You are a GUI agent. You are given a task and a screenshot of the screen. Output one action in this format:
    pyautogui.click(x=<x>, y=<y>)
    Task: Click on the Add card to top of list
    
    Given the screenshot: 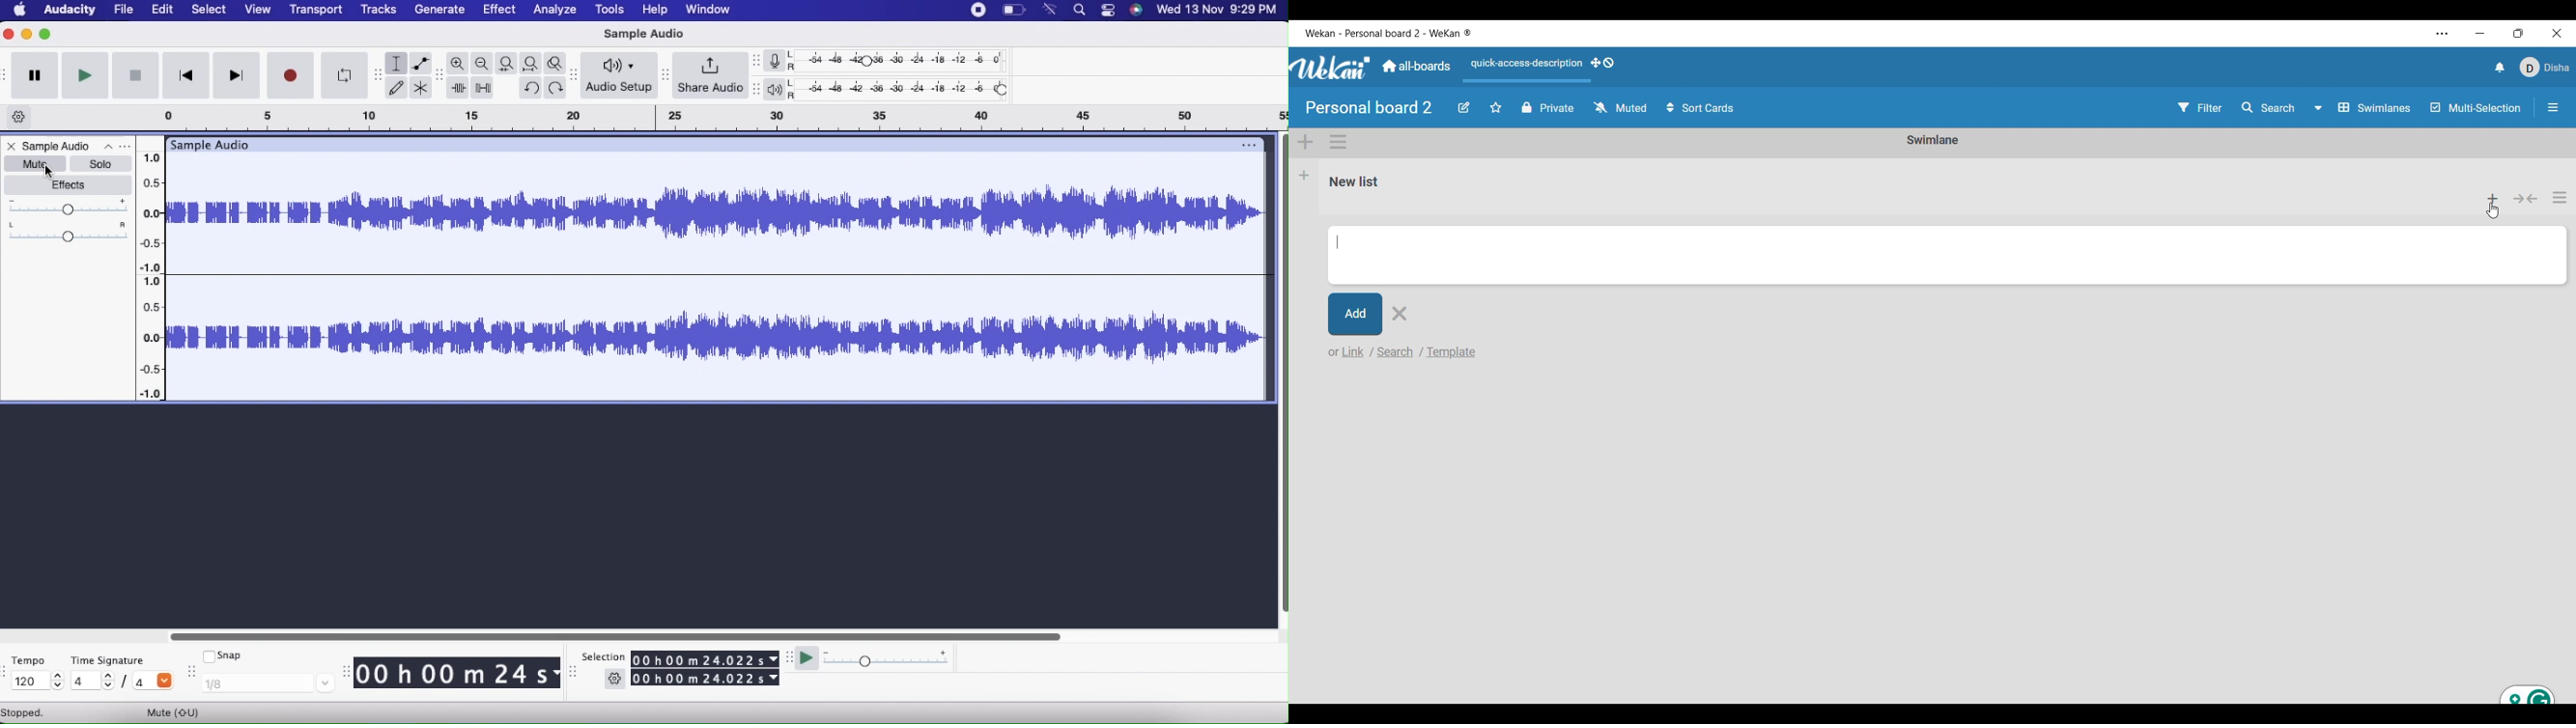 What is the action you would take?
    pyautogui.click(x=2496, y=197)
    